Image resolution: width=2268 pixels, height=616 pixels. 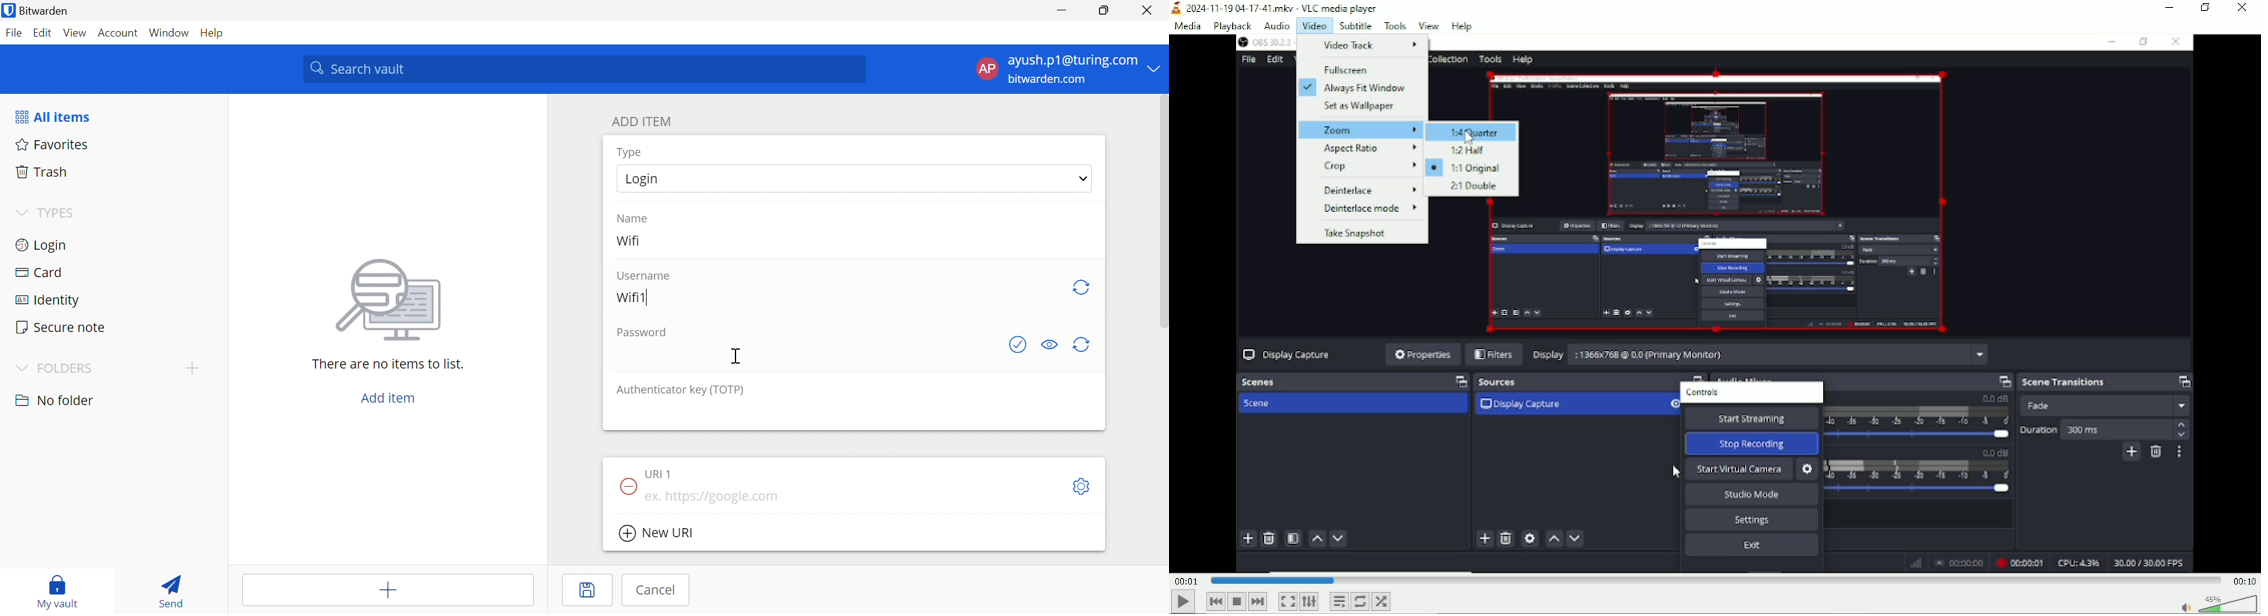 What do you see at coordinates (60, 328) in the screenshot?
I see `Secure note` at bounding box center [60, 328].